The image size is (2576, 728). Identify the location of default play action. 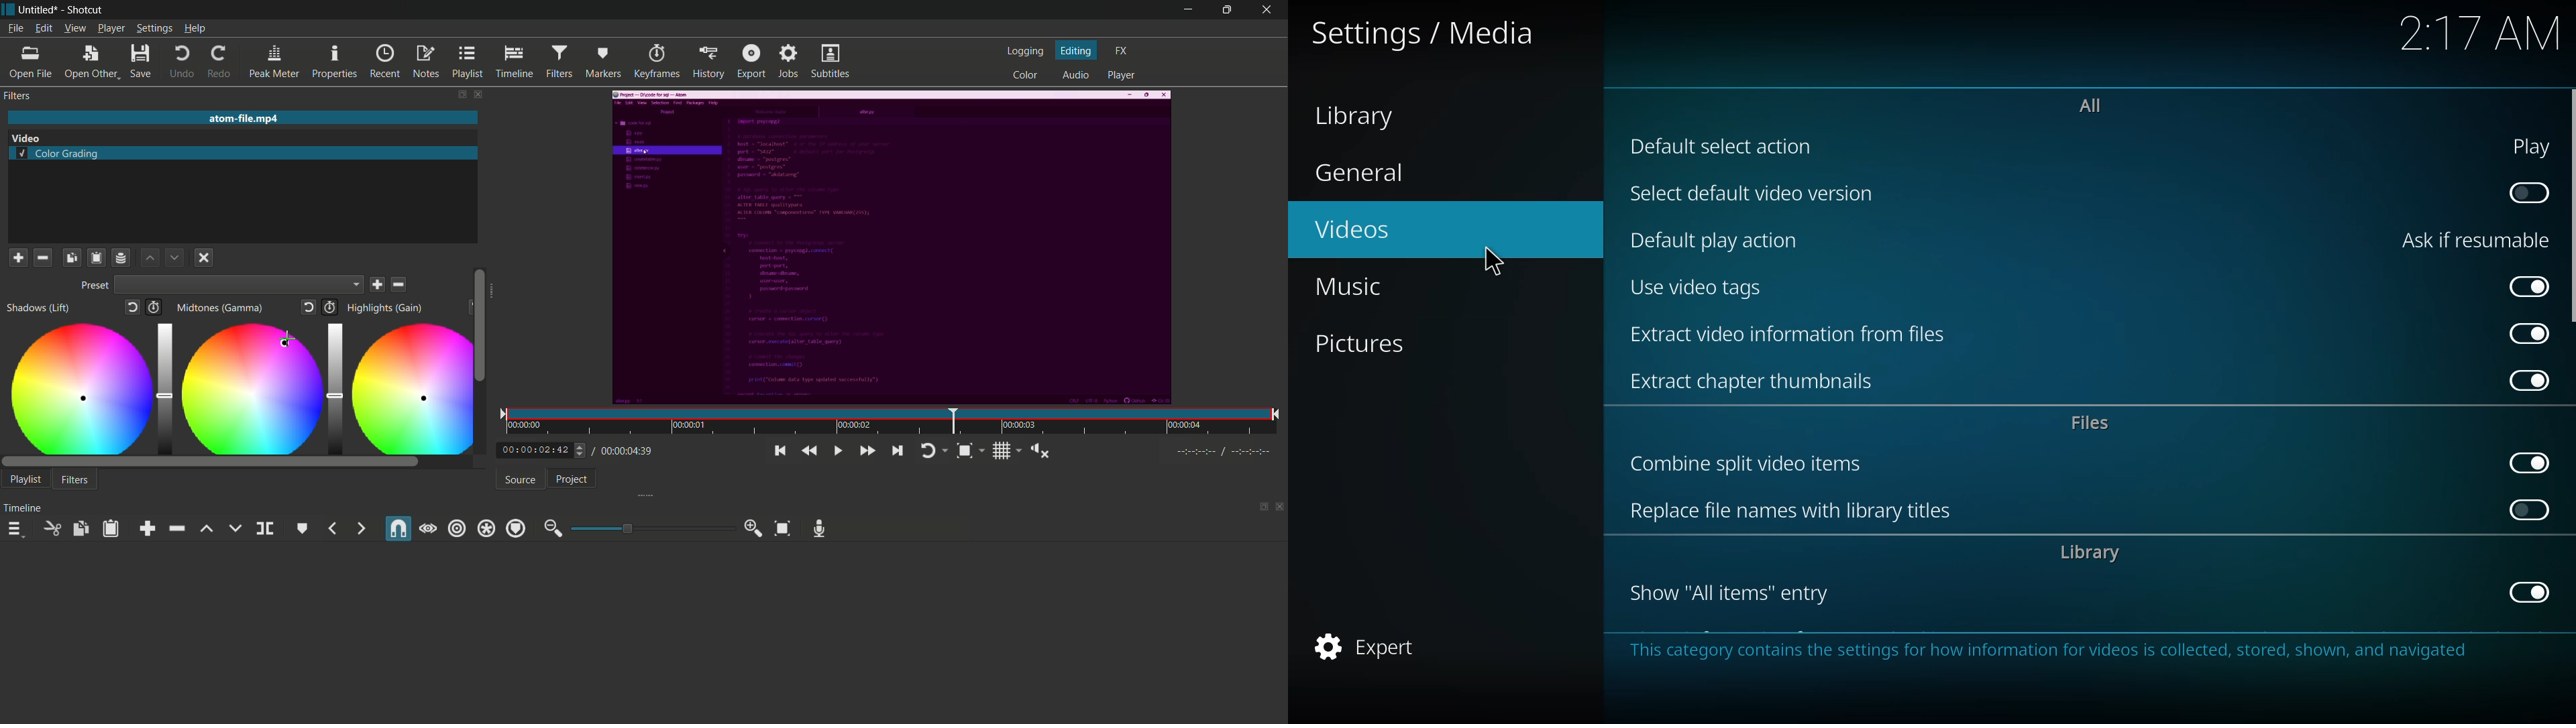
(1715, 241).